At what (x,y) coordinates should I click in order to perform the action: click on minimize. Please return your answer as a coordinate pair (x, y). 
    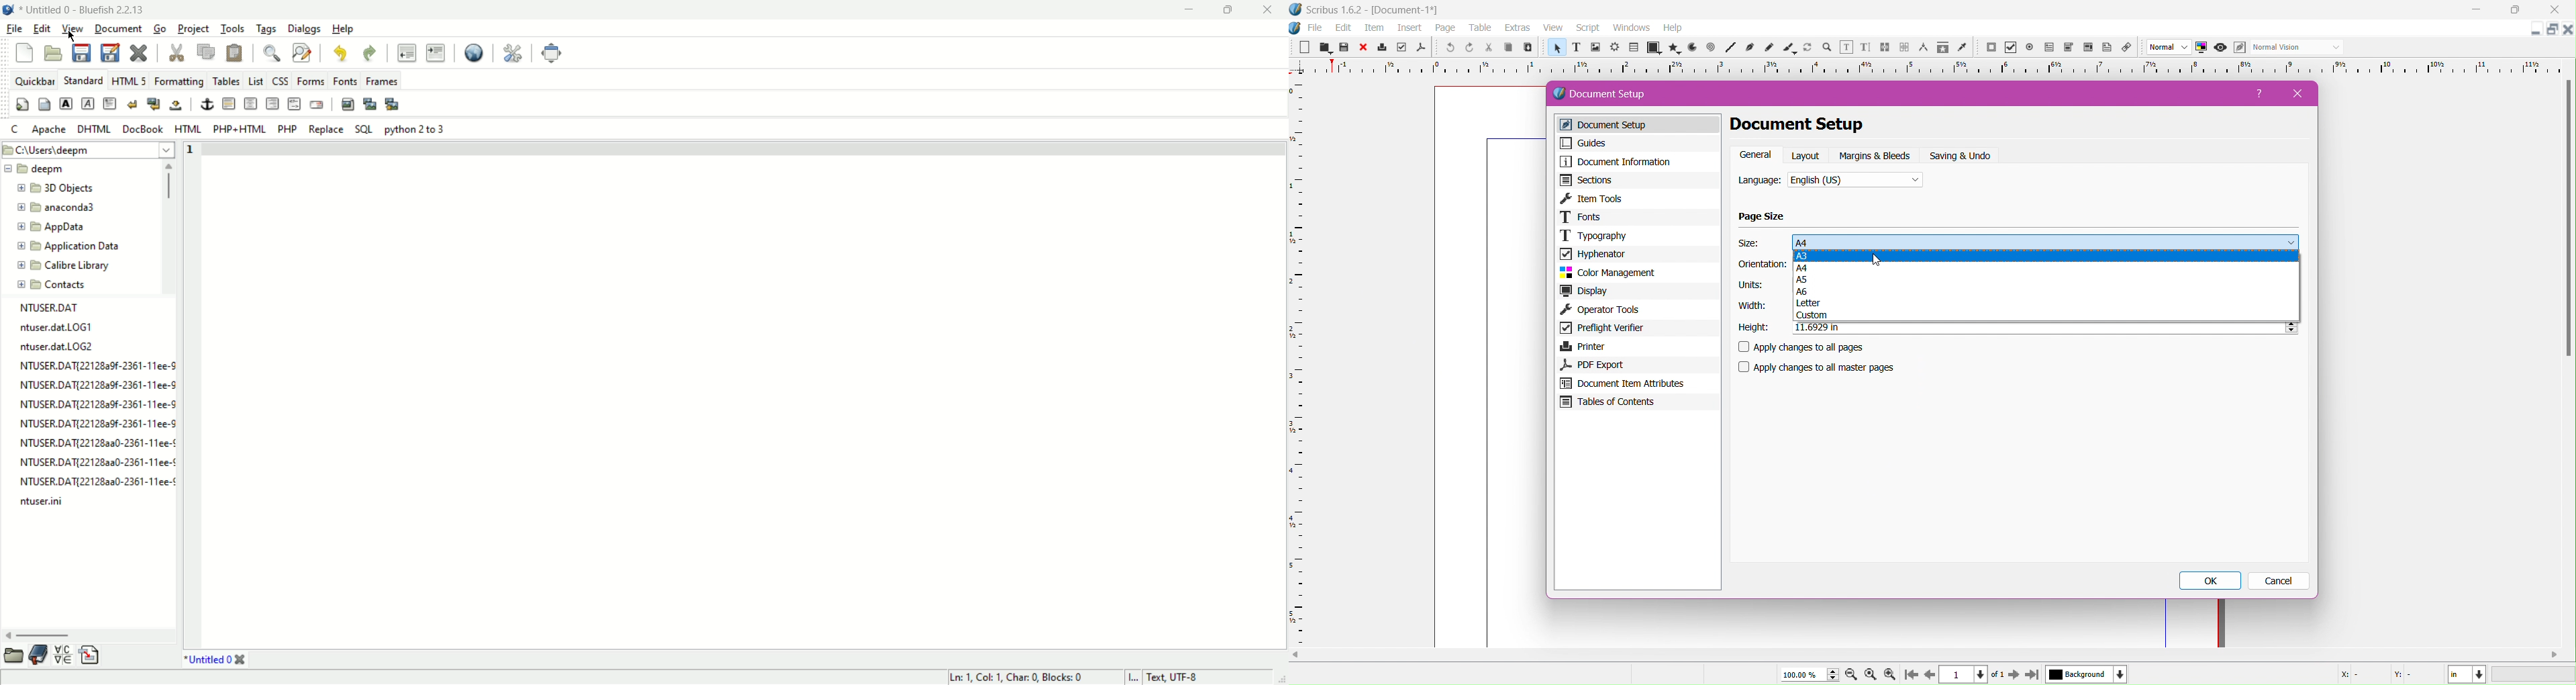
    Looking at the image, I should click on (2477, 10).